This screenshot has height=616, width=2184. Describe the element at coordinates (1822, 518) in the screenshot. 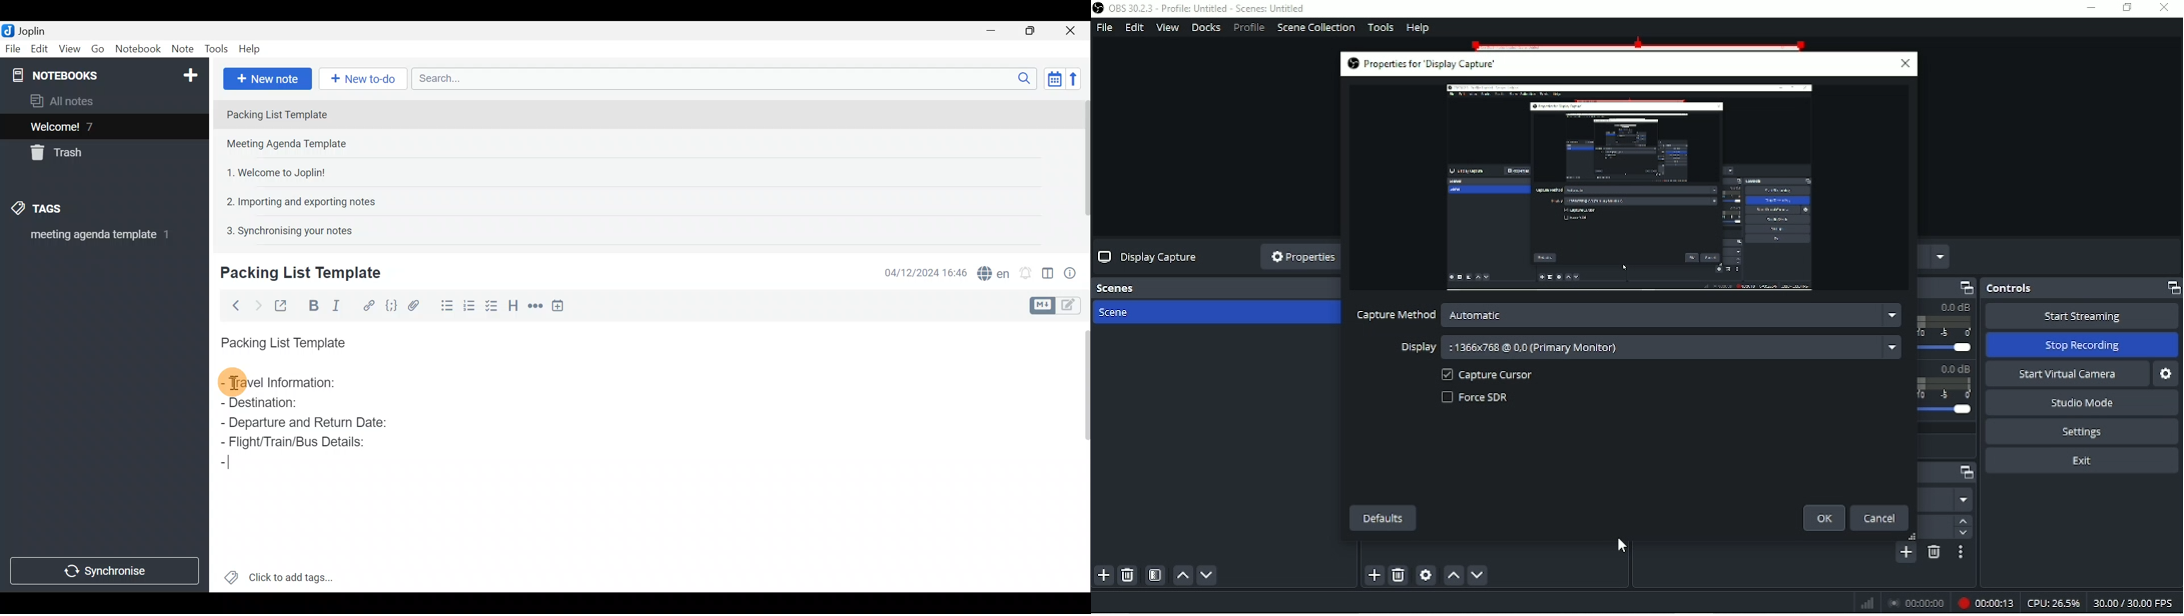

I see `OK` at that location.